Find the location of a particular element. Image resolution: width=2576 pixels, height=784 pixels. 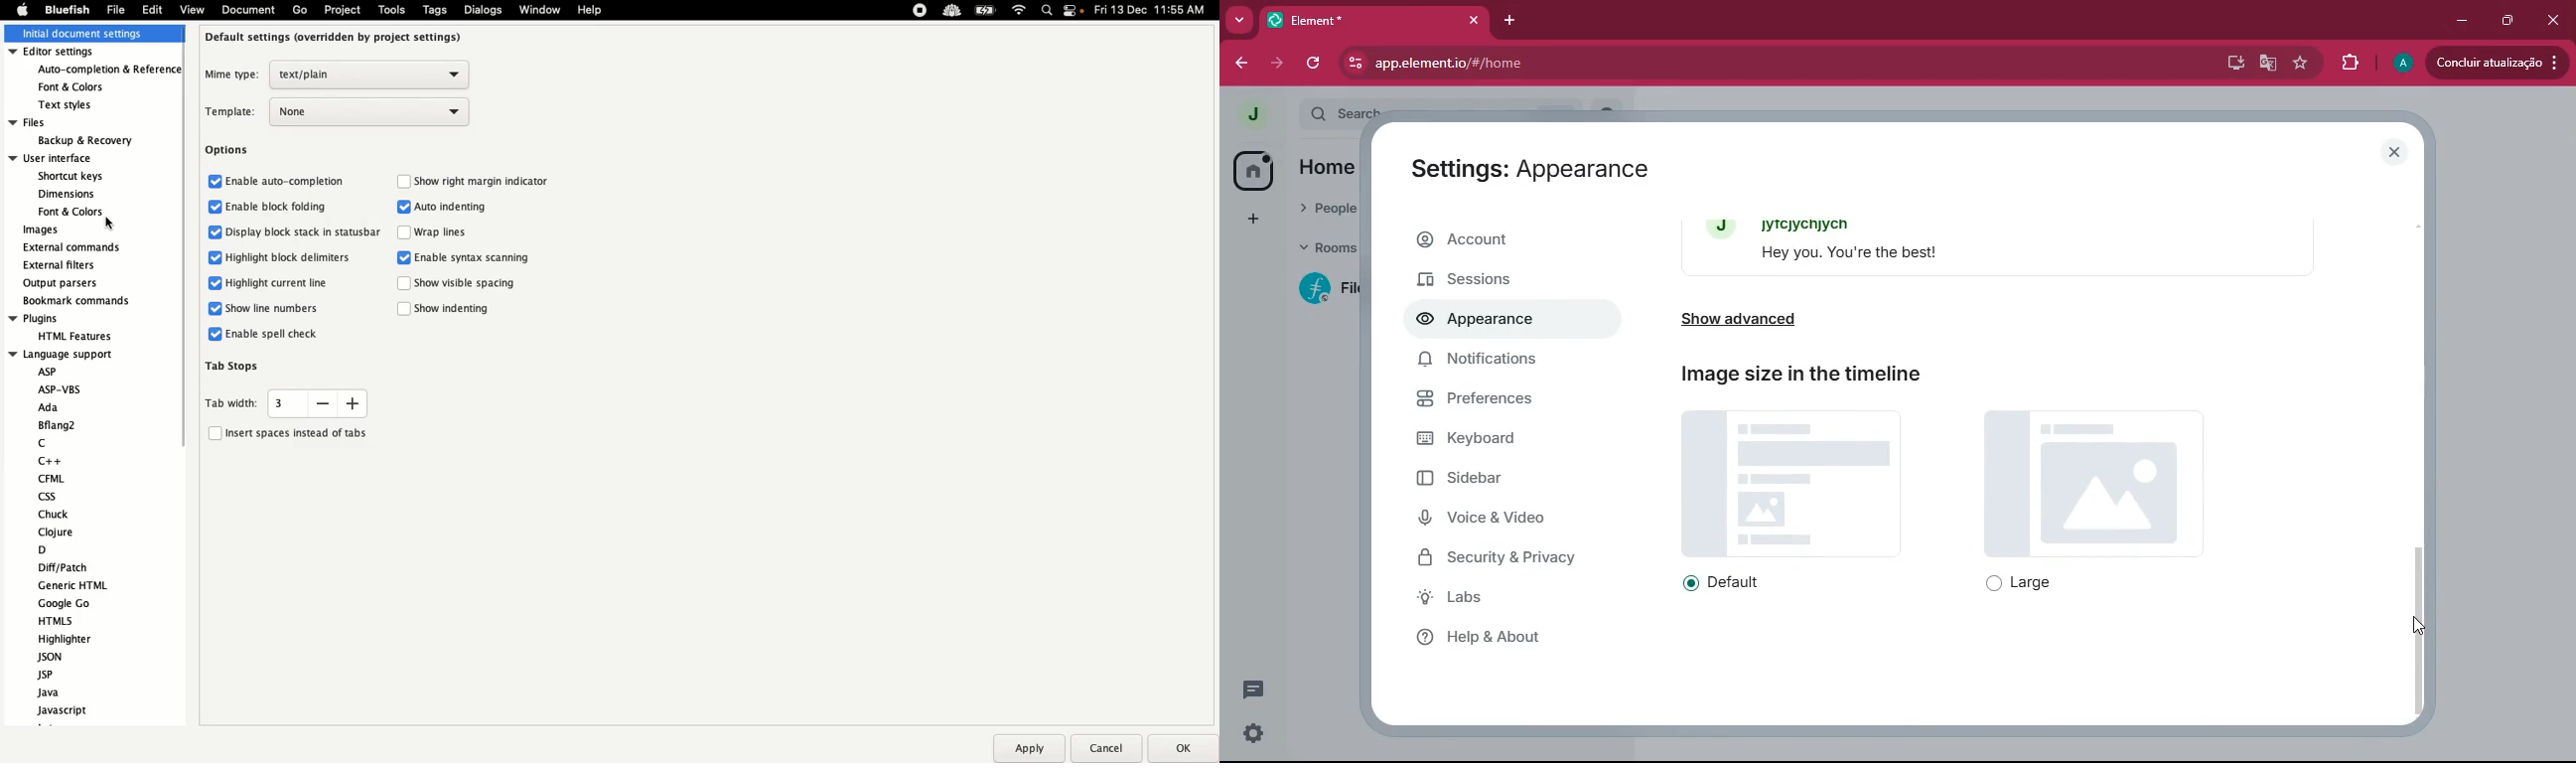

image is located at coordinates (2094, 485).